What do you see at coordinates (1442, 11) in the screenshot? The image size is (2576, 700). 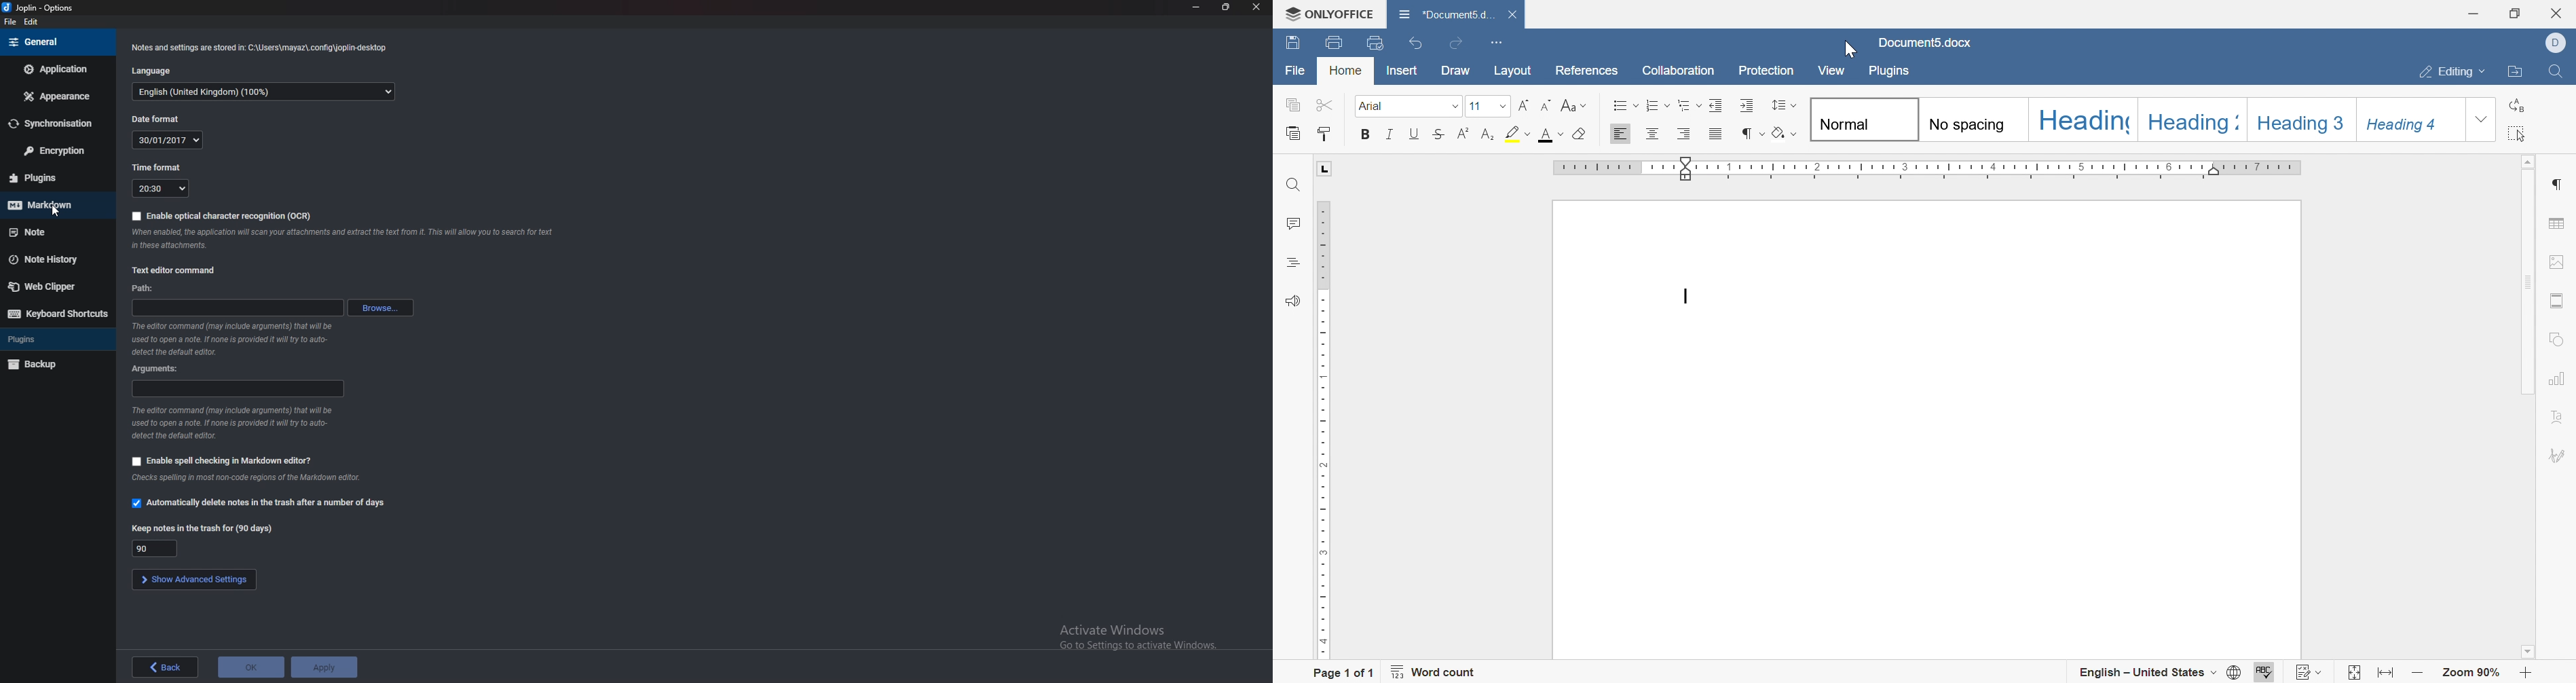 I see `document5.docx` at bounding box center [1442, 11].